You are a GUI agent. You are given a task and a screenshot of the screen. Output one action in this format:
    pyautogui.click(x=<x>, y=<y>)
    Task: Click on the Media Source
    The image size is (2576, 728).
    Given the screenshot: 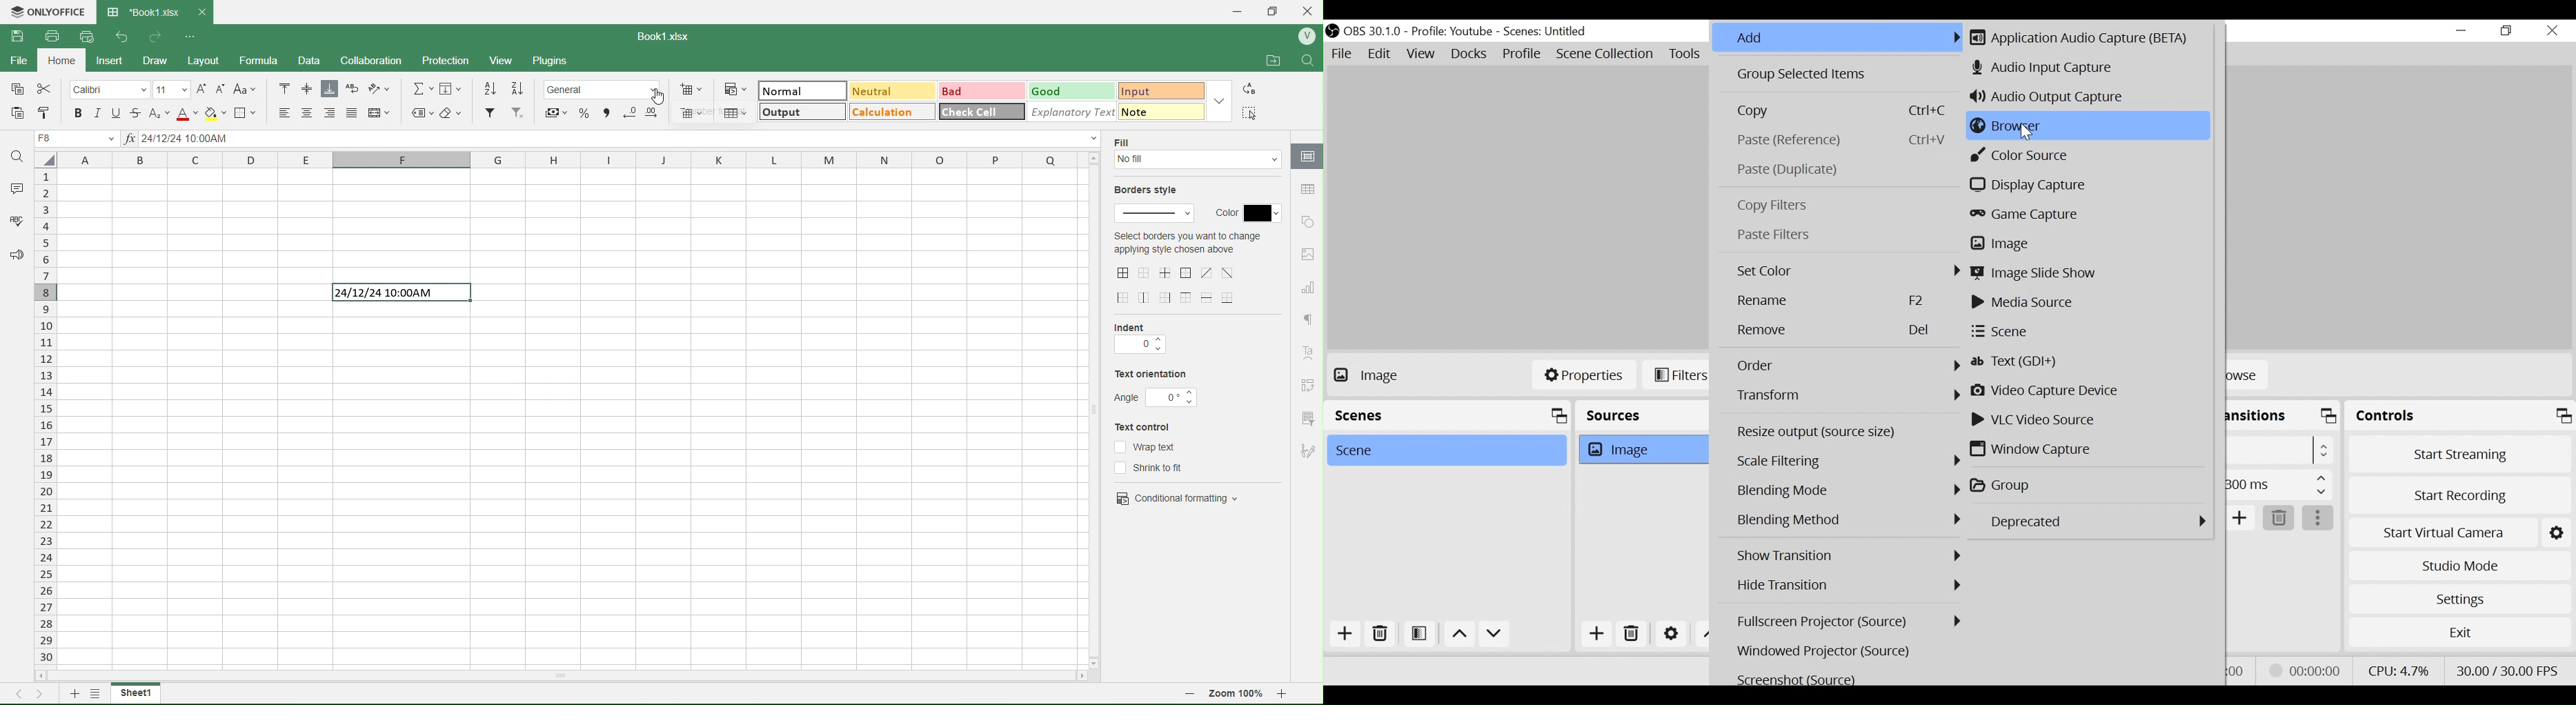 What is the action you would take?
    pyautogui.click(x=2086, y=302)
    